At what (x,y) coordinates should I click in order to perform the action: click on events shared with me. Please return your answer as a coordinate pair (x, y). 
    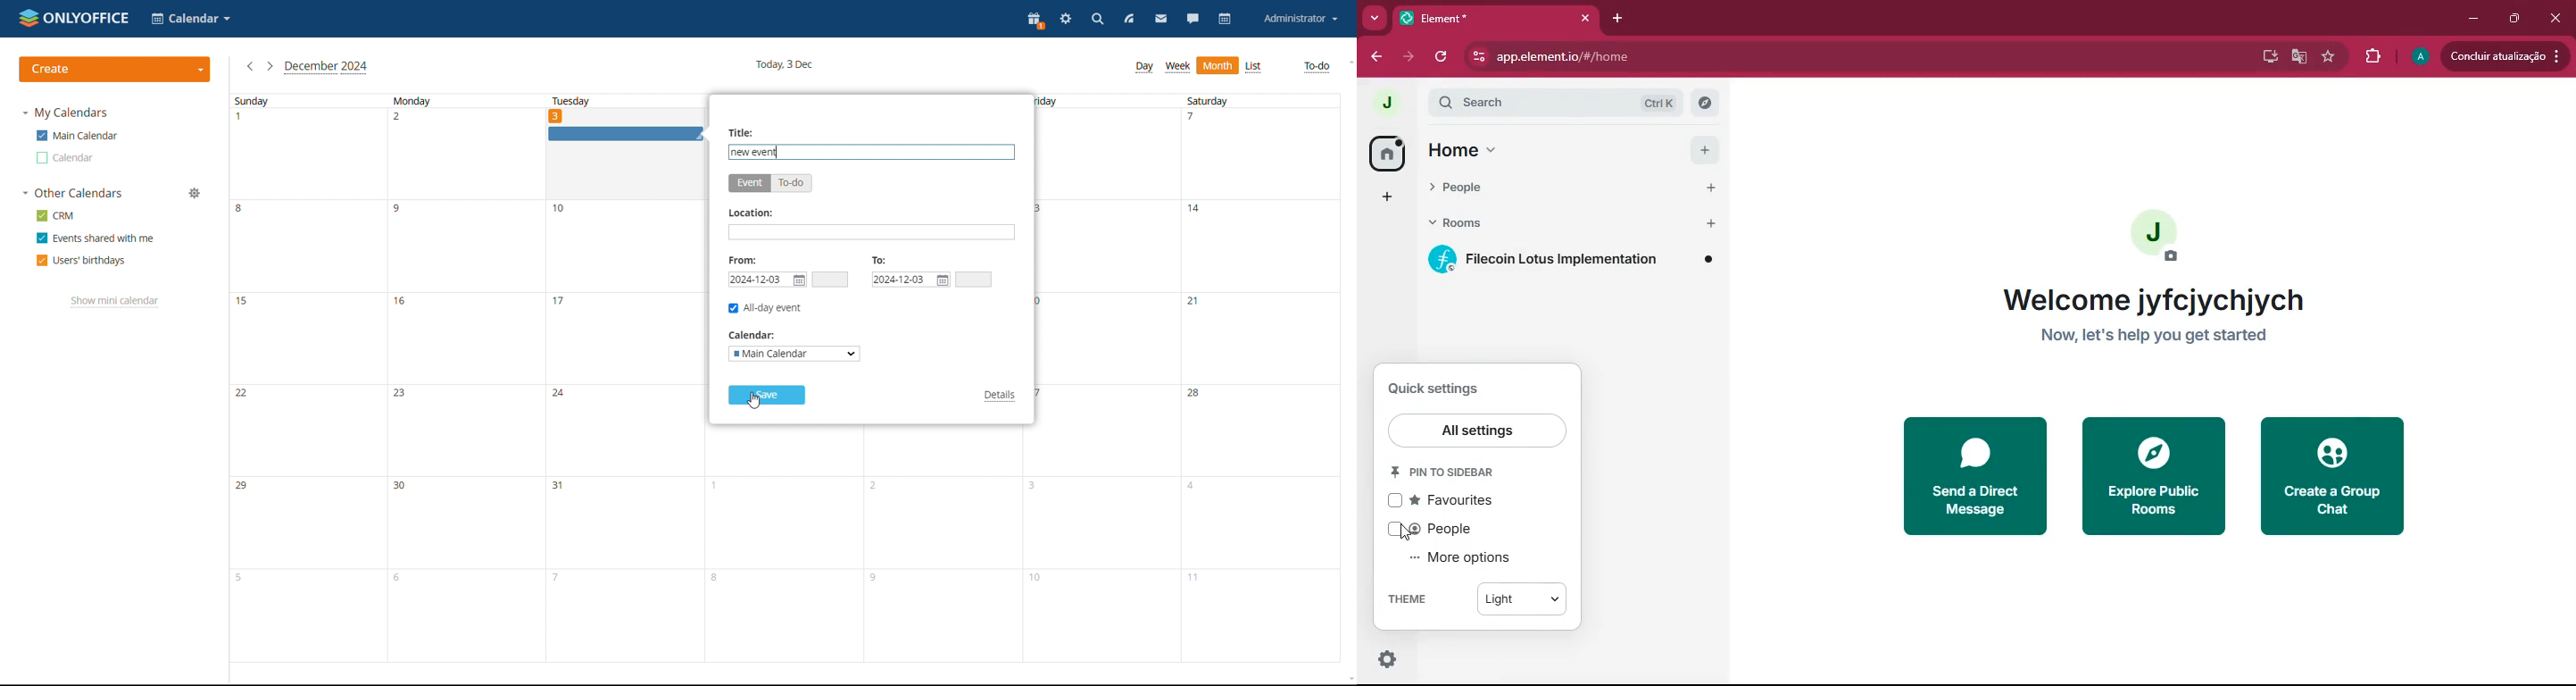
    Looking at the image, I should click on (97, 238).